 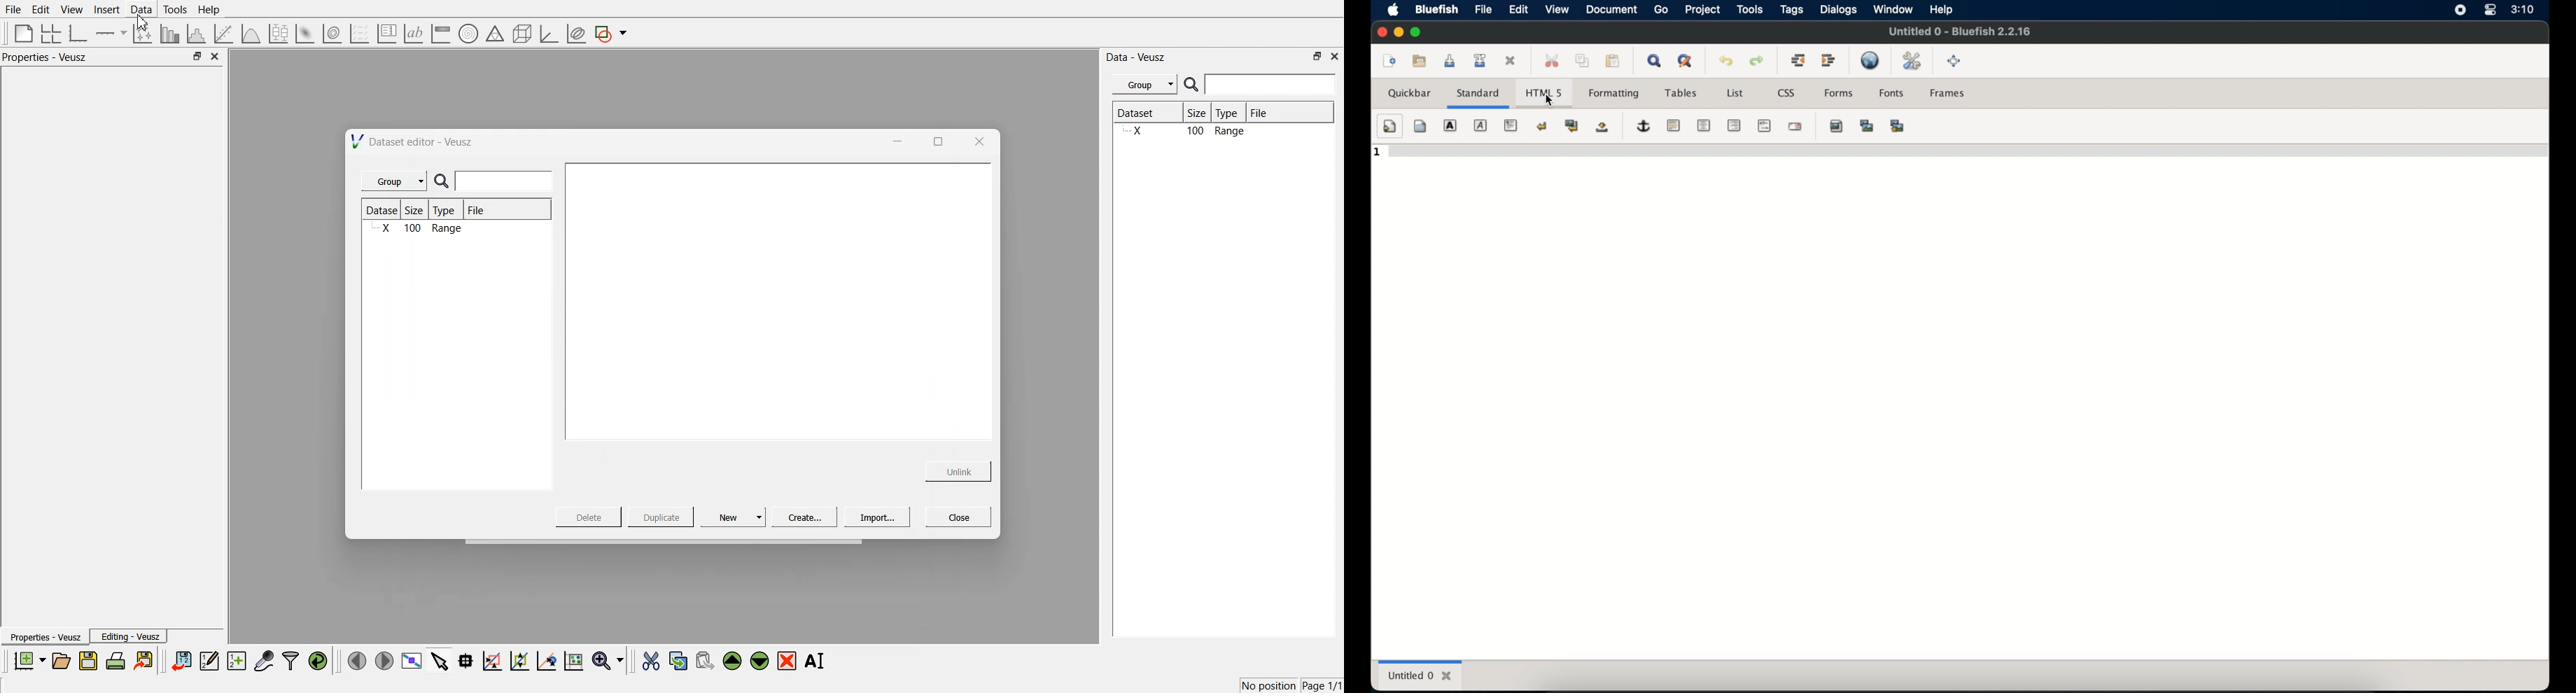 What do you see at coordinates (818, 661) in the screenshot?
I see `Rename the selected widgets` at bounding box center [818, 661].